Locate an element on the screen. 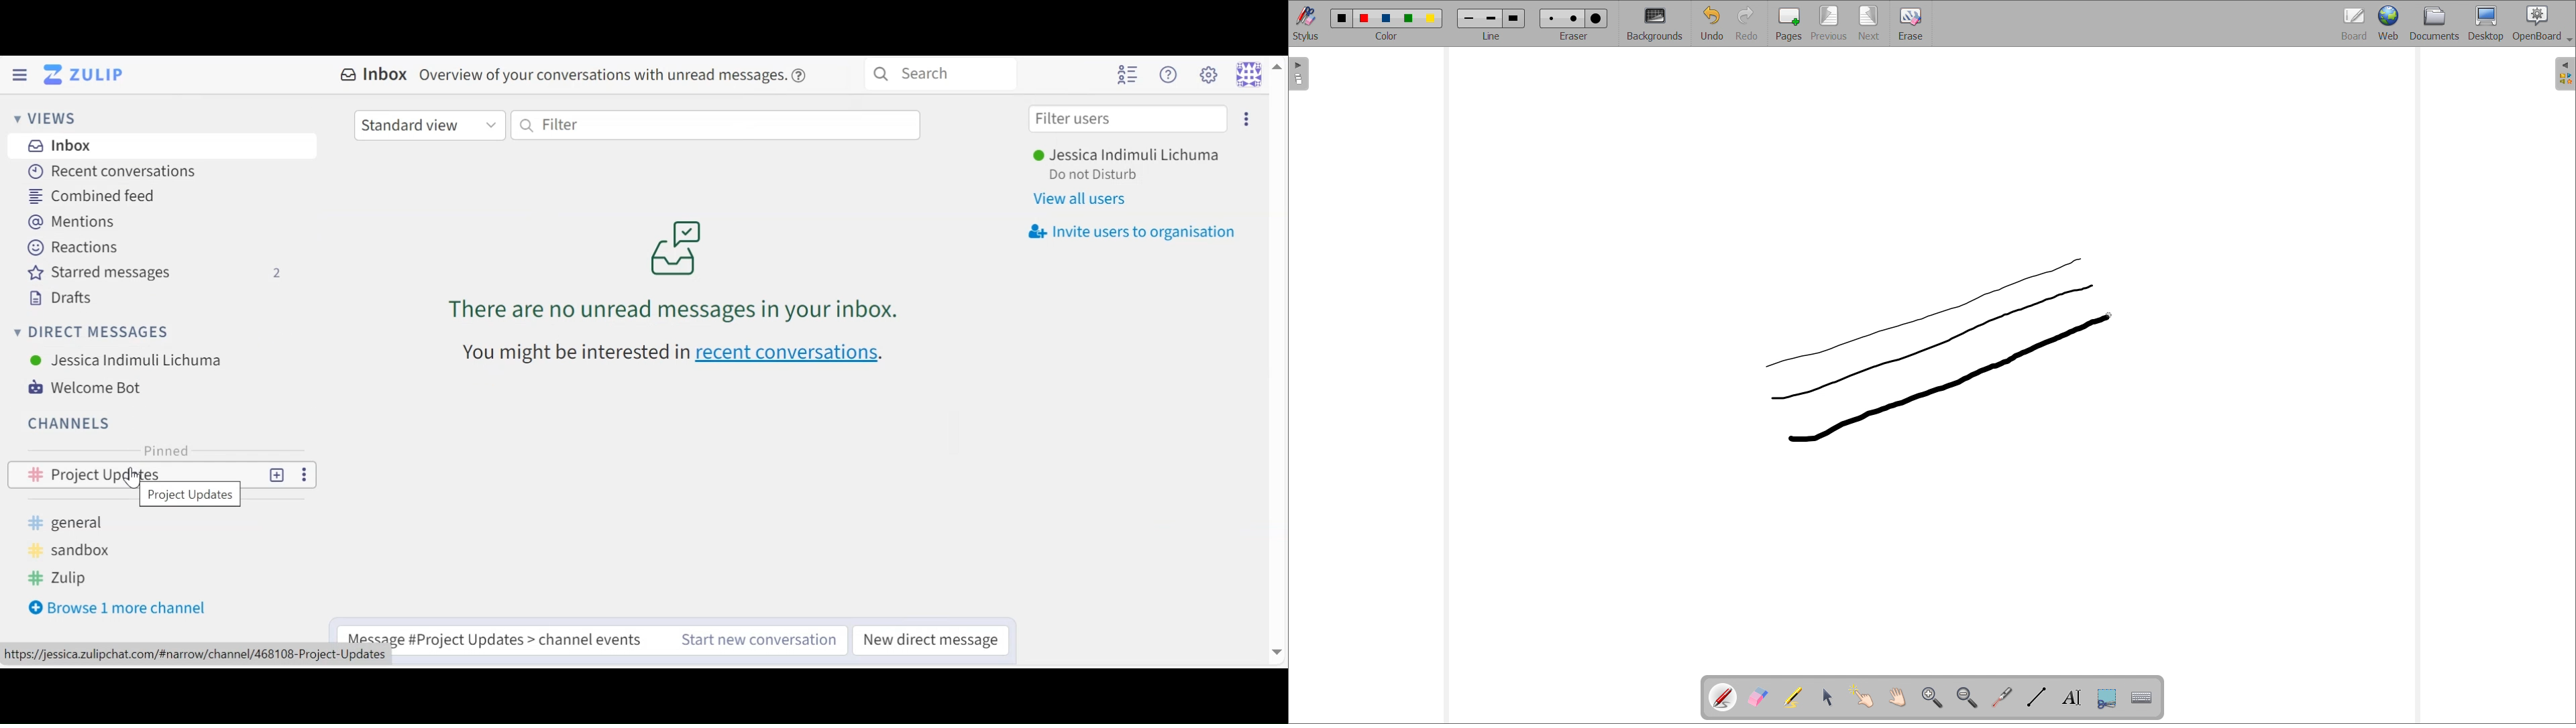  Search is located at coordinates (941, 74).